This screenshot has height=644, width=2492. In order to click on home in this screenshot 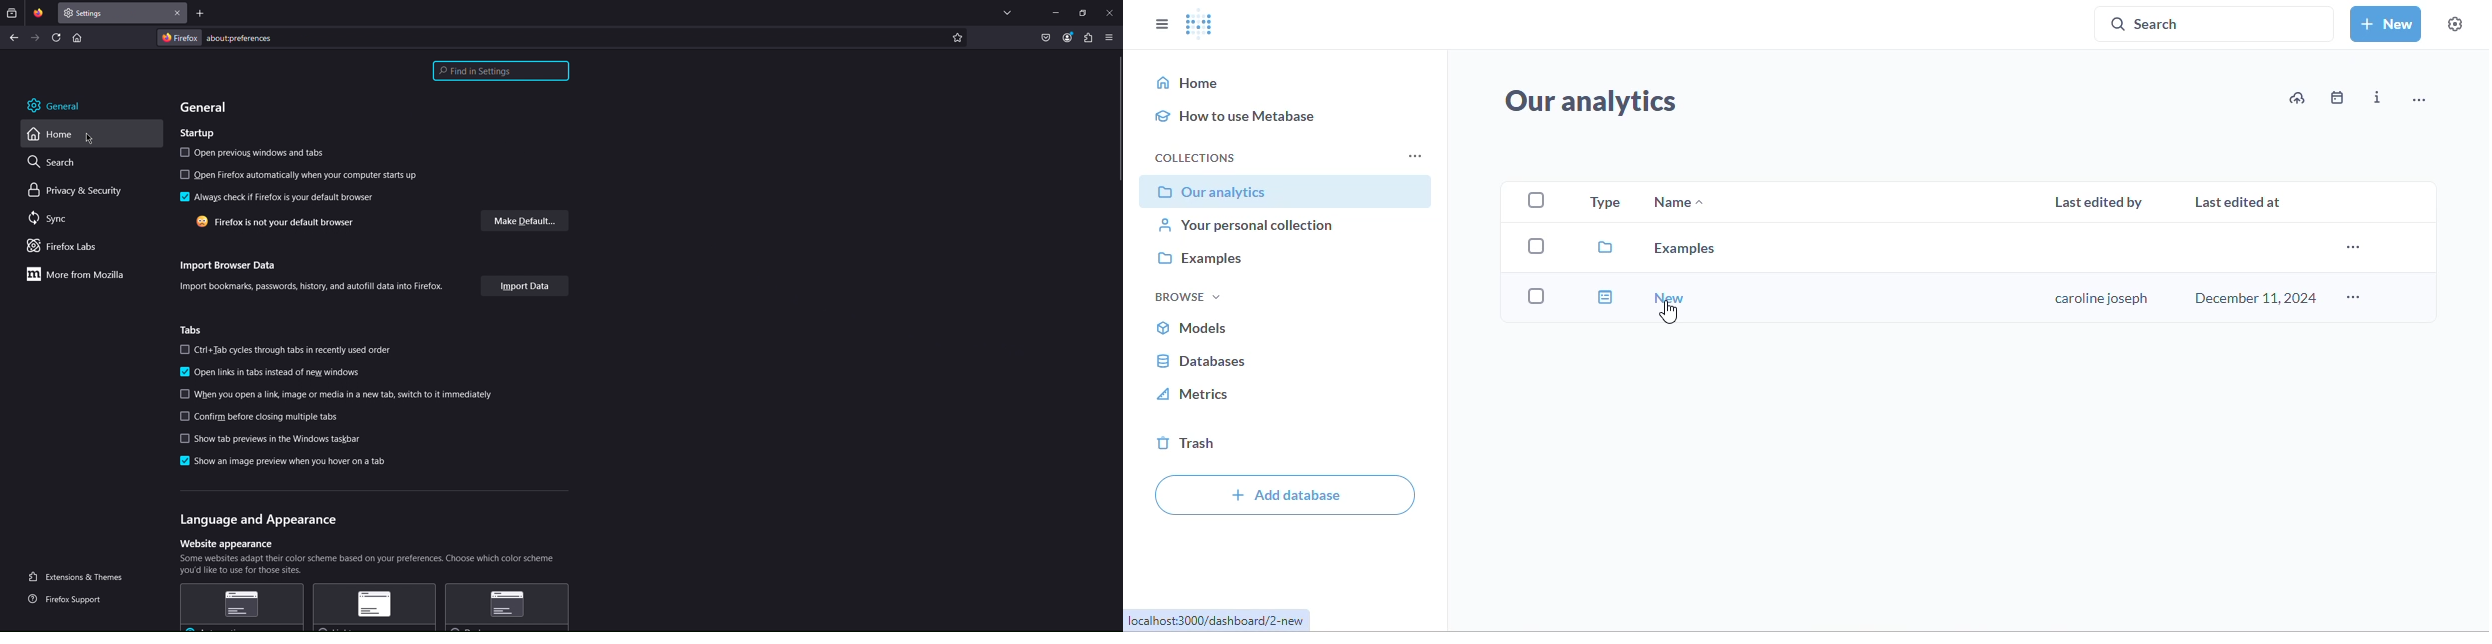, I will do `click(1187, 83)`.